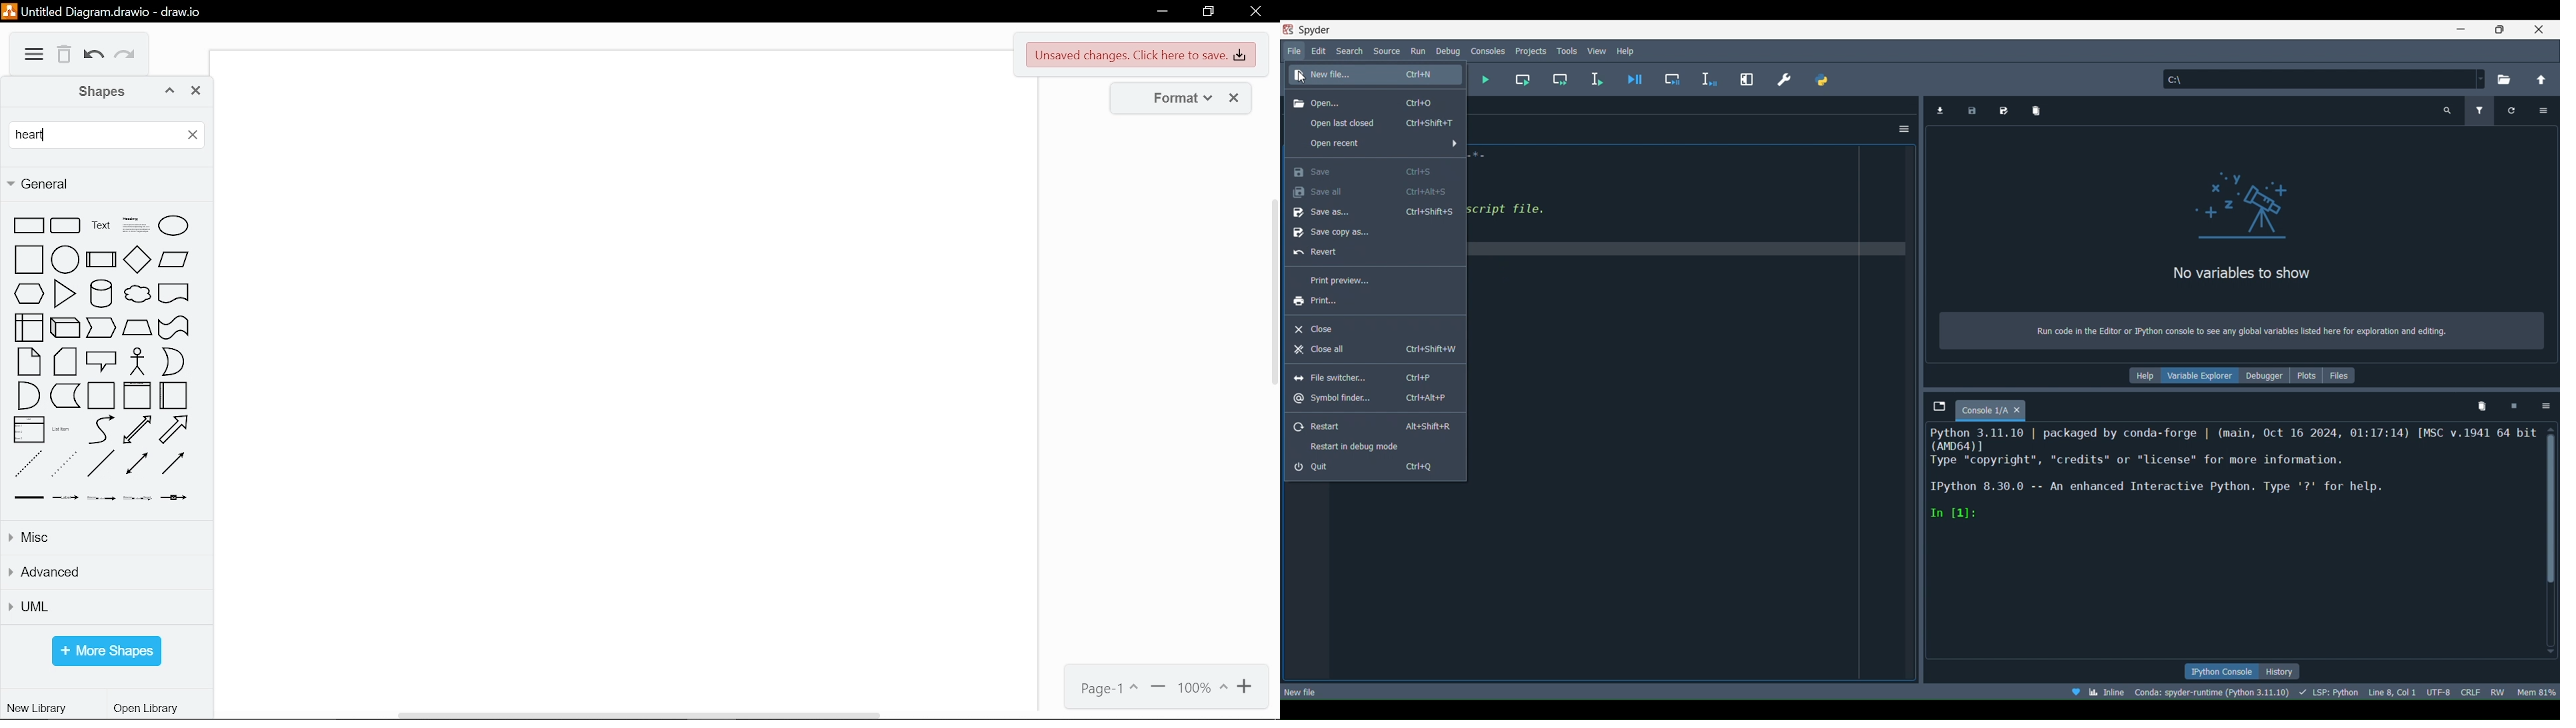  I want to click on Help Spyder!, so click(2077, 692).